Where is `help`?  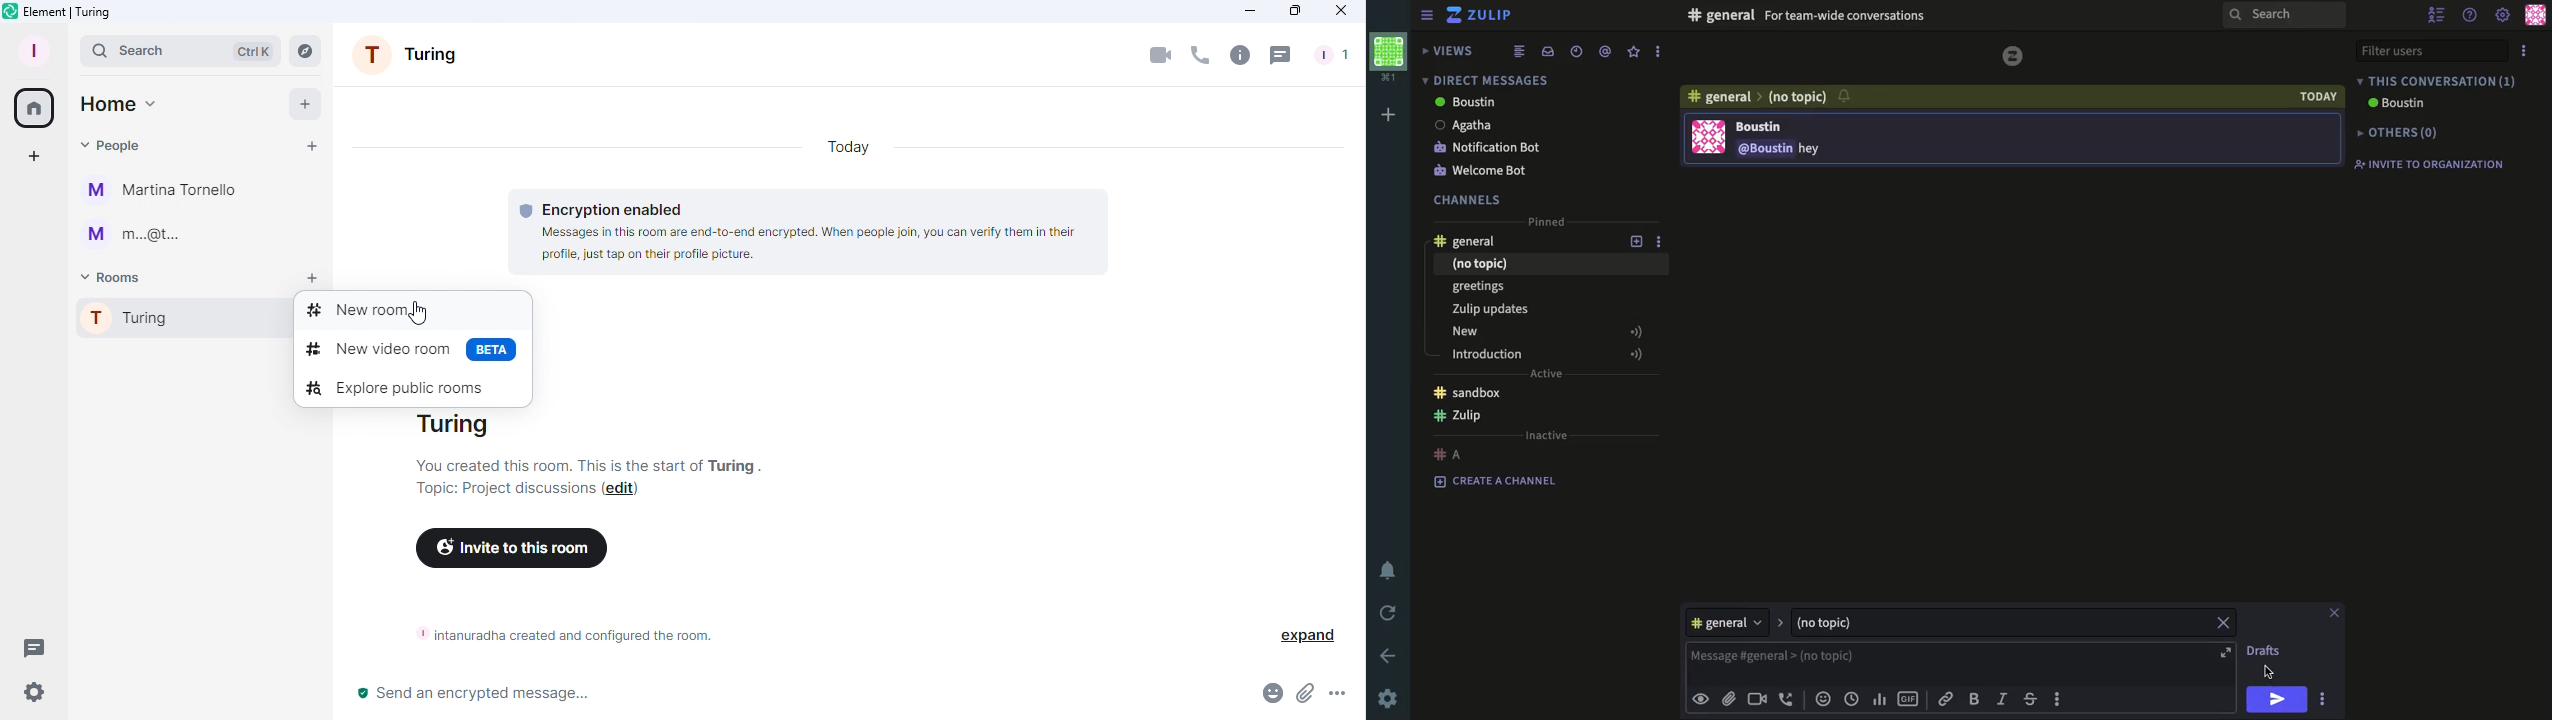
help is located at coordinates (2472, 13).